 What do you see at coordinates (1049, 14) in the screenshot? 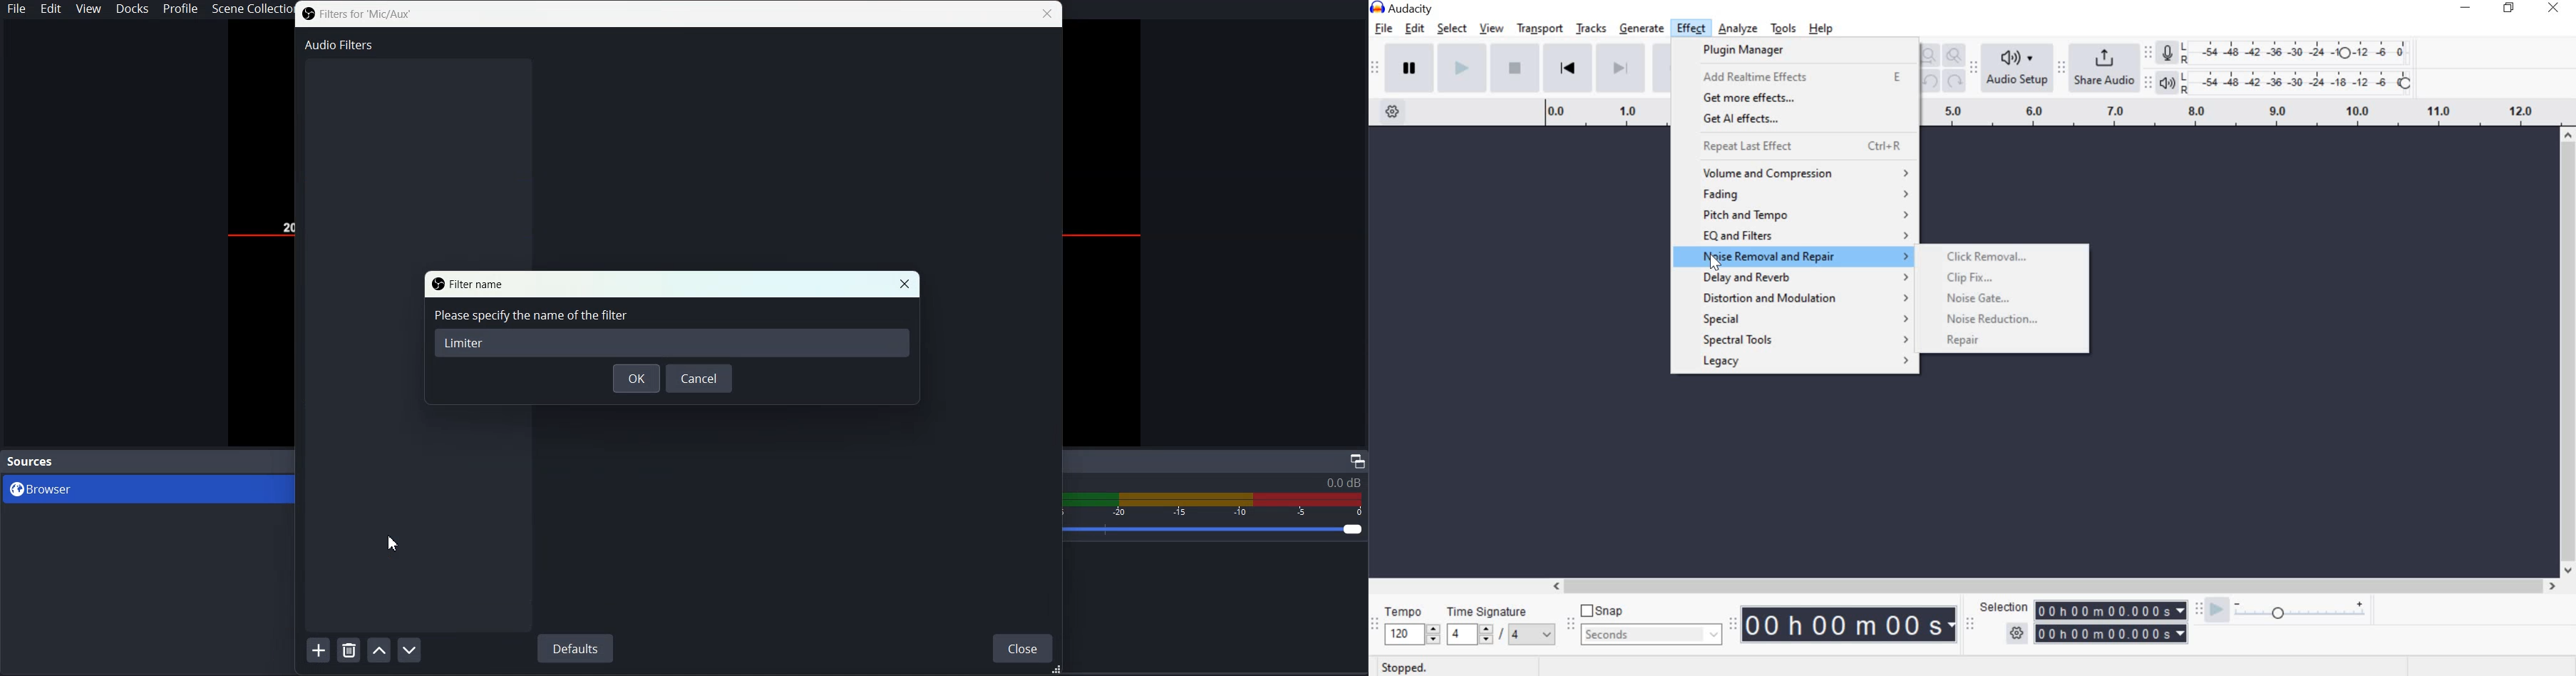
I see `Close` at bounding box center [1049, 14].